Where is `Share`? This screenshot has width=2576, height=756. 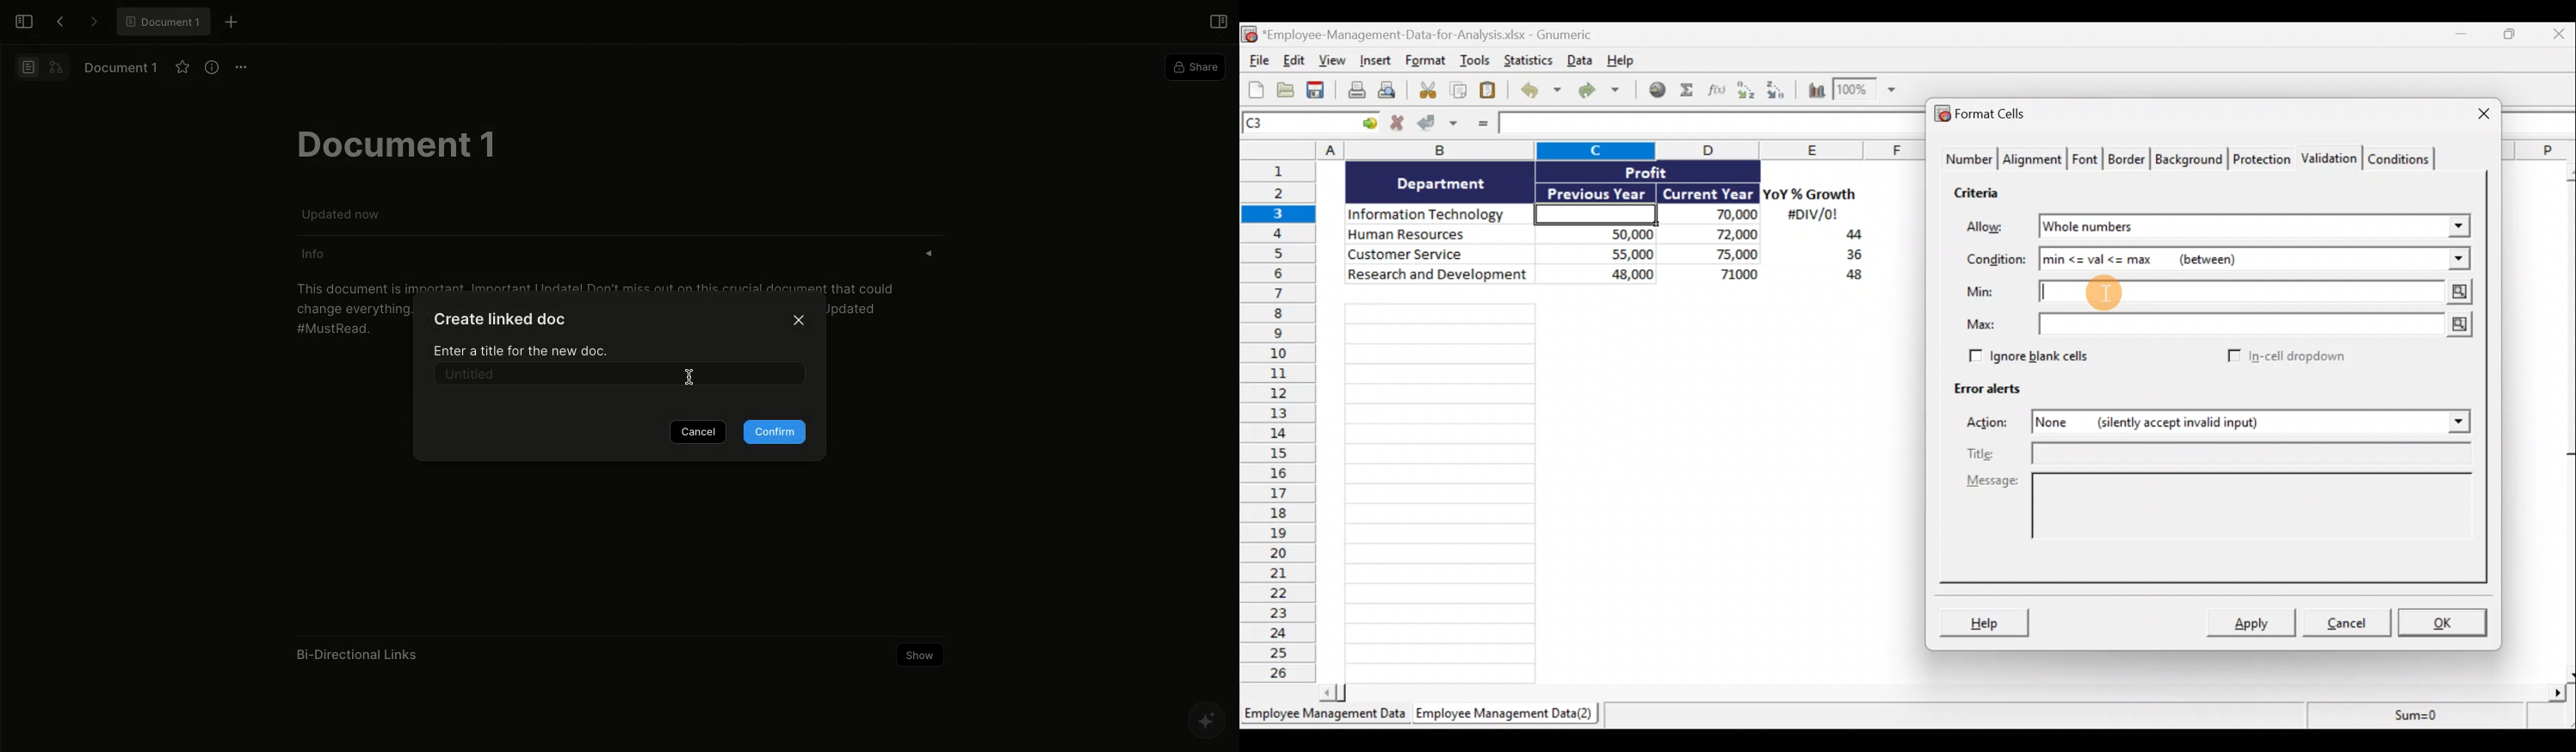
Share is located at coordinates (1193, 66).